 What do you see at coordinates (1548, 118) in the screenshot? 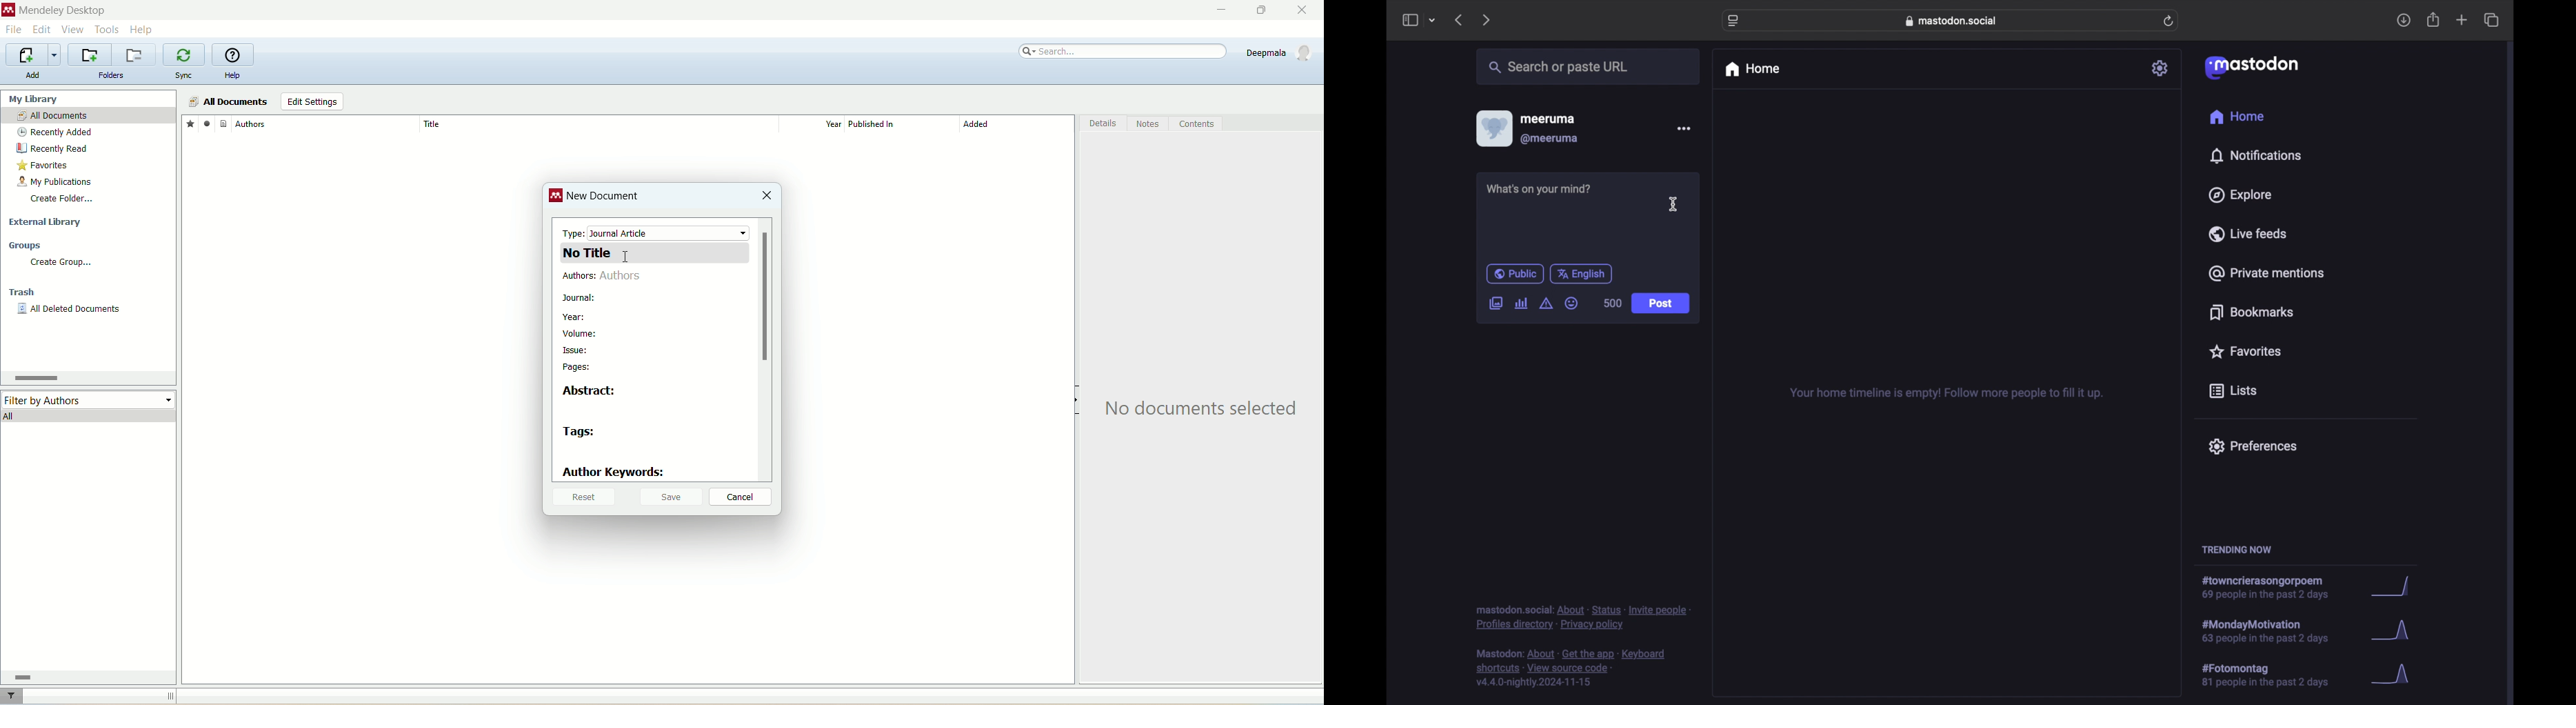
I see `meeruma` at bounding box center [1548, 118].